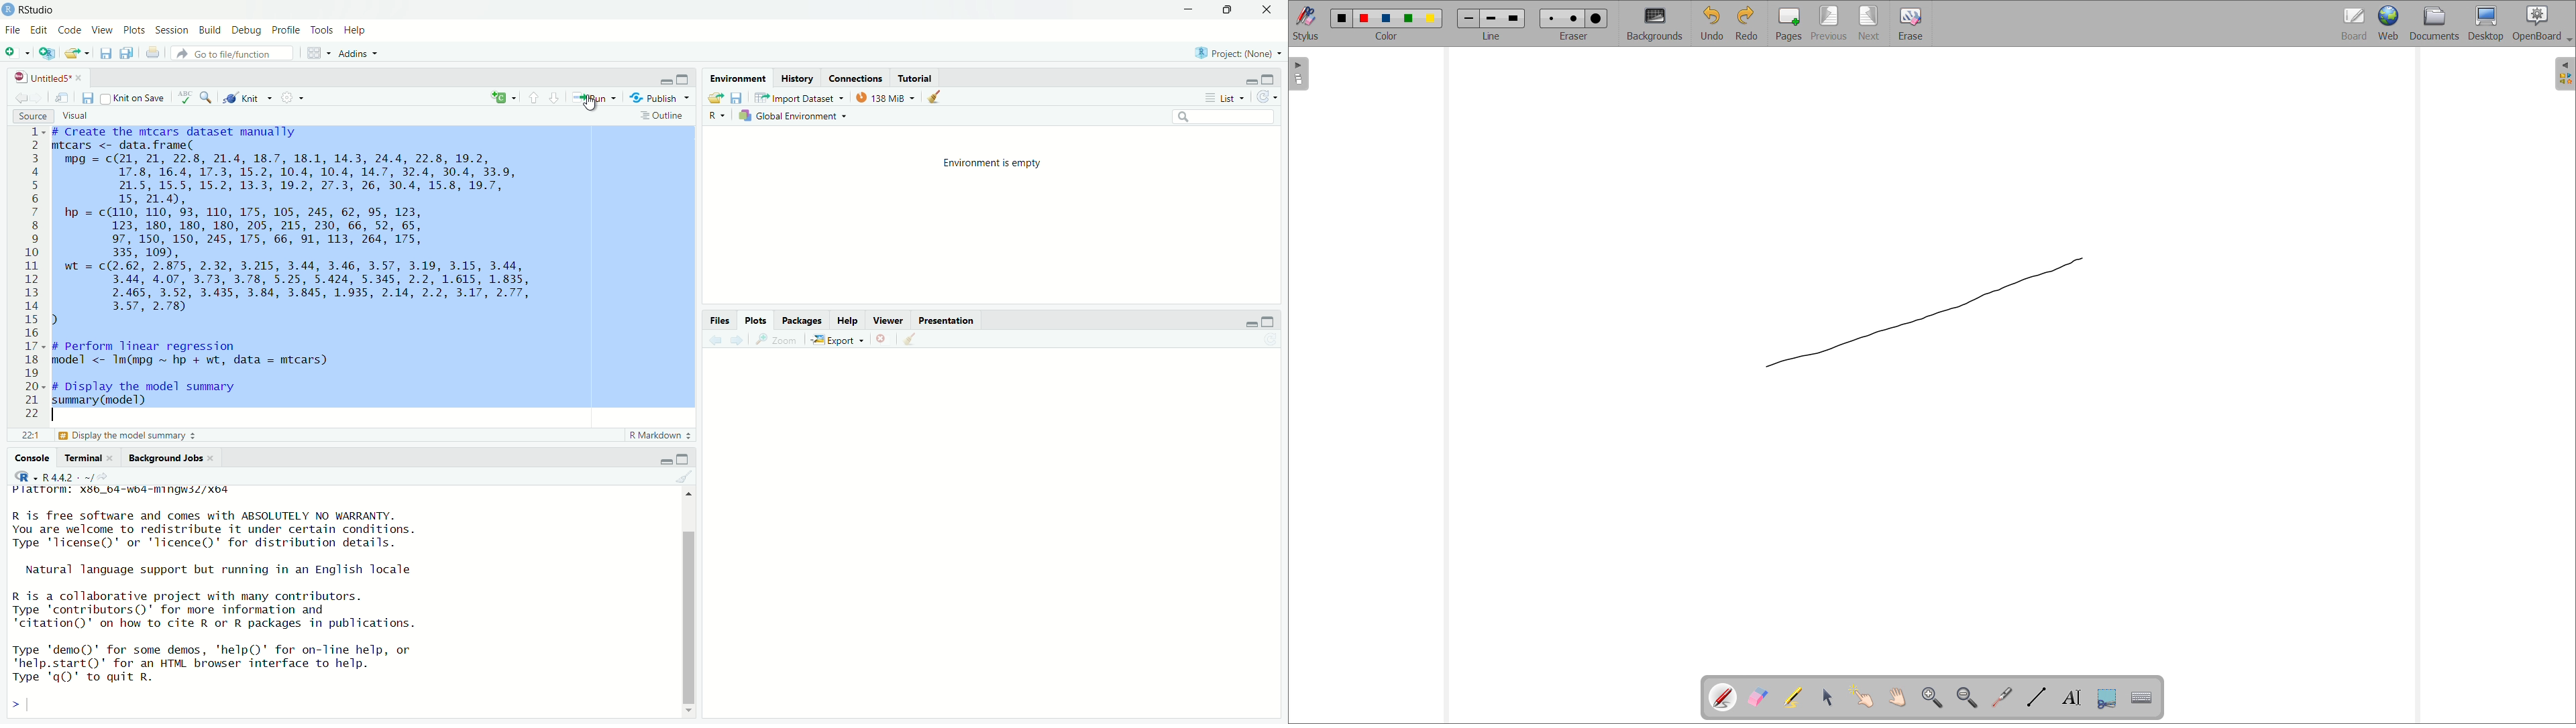 This screenshot has height=728, width=2576. I want to click on minimize, so click(1250, 82).